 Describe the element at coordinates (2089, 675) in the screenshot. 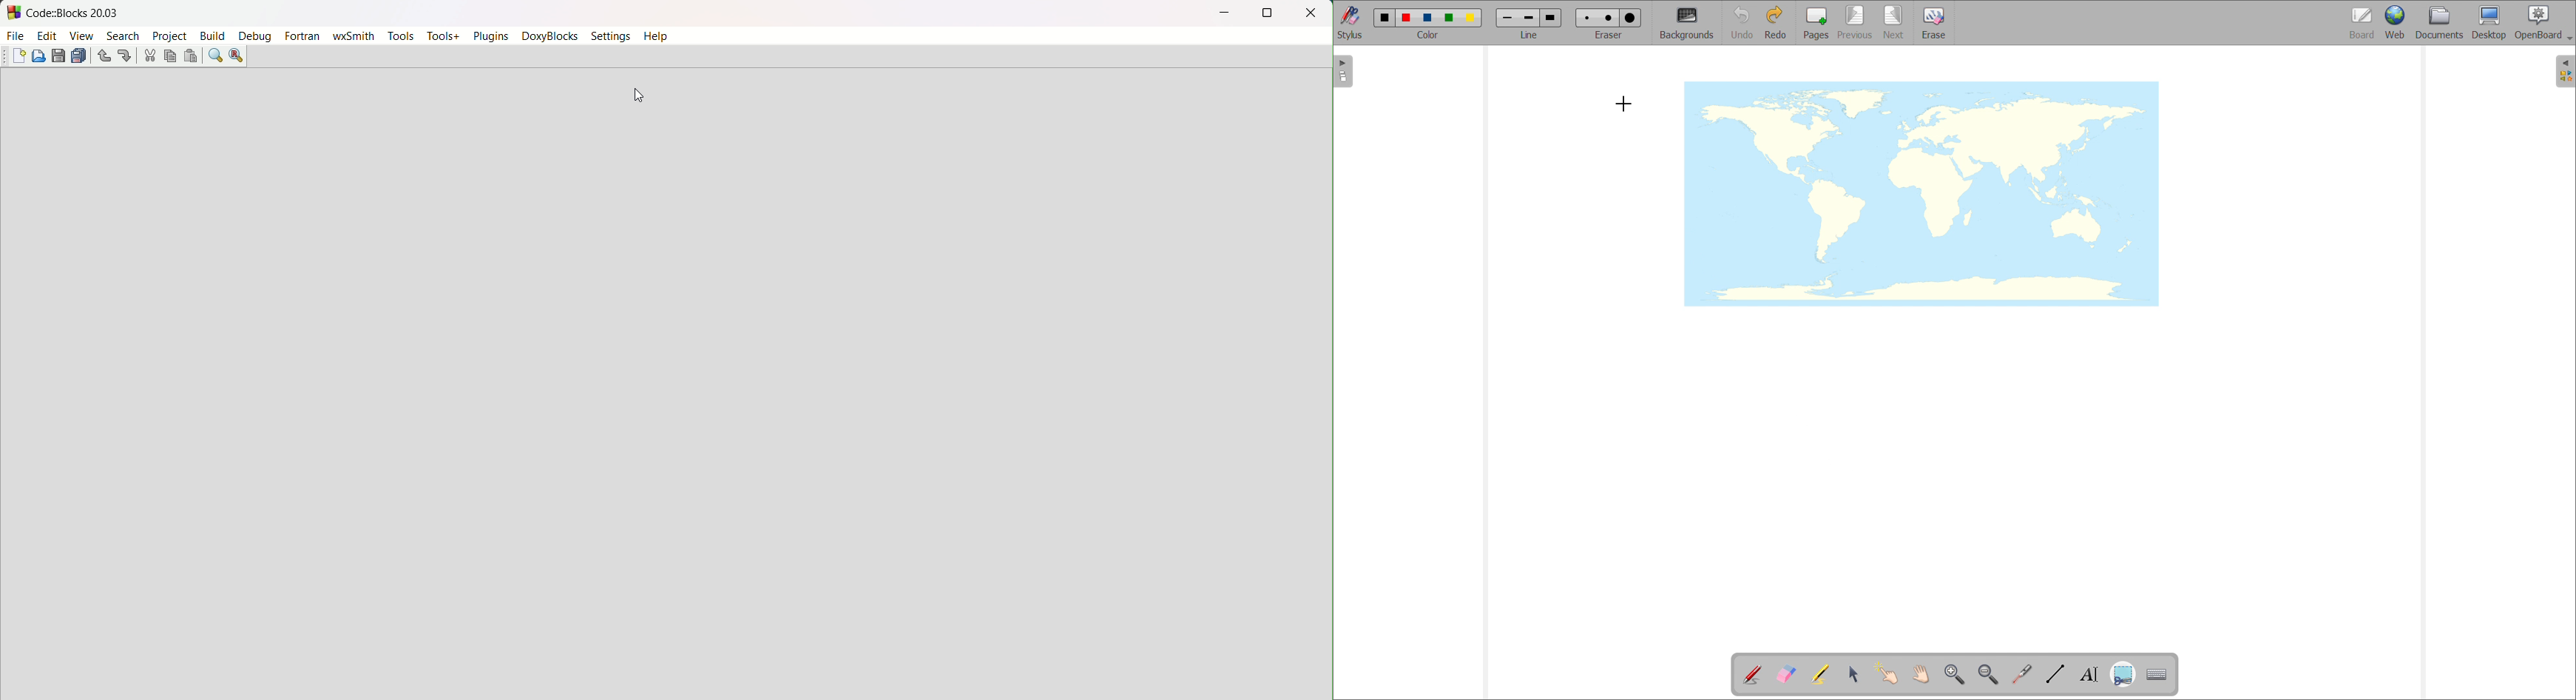

I see `write text` at that location.